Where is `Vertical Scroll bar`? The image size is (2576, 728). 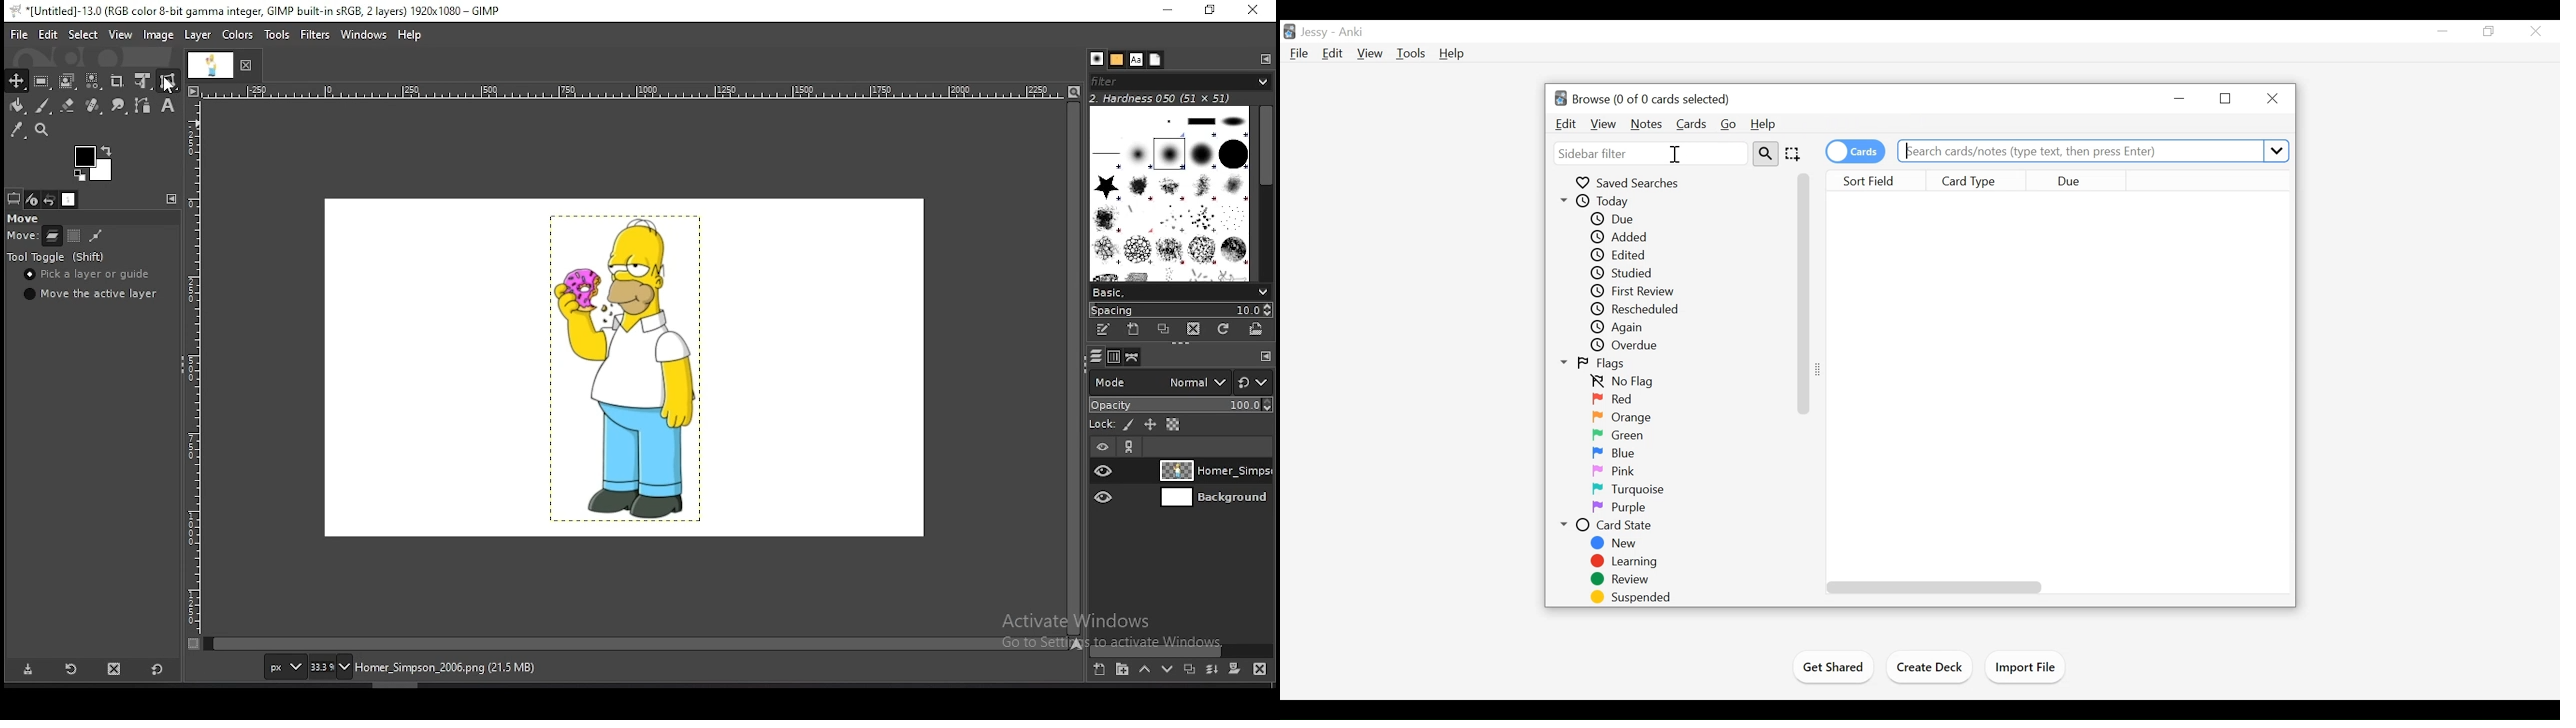 Vertical Scroll bar is located at coordinates (1803, 293).